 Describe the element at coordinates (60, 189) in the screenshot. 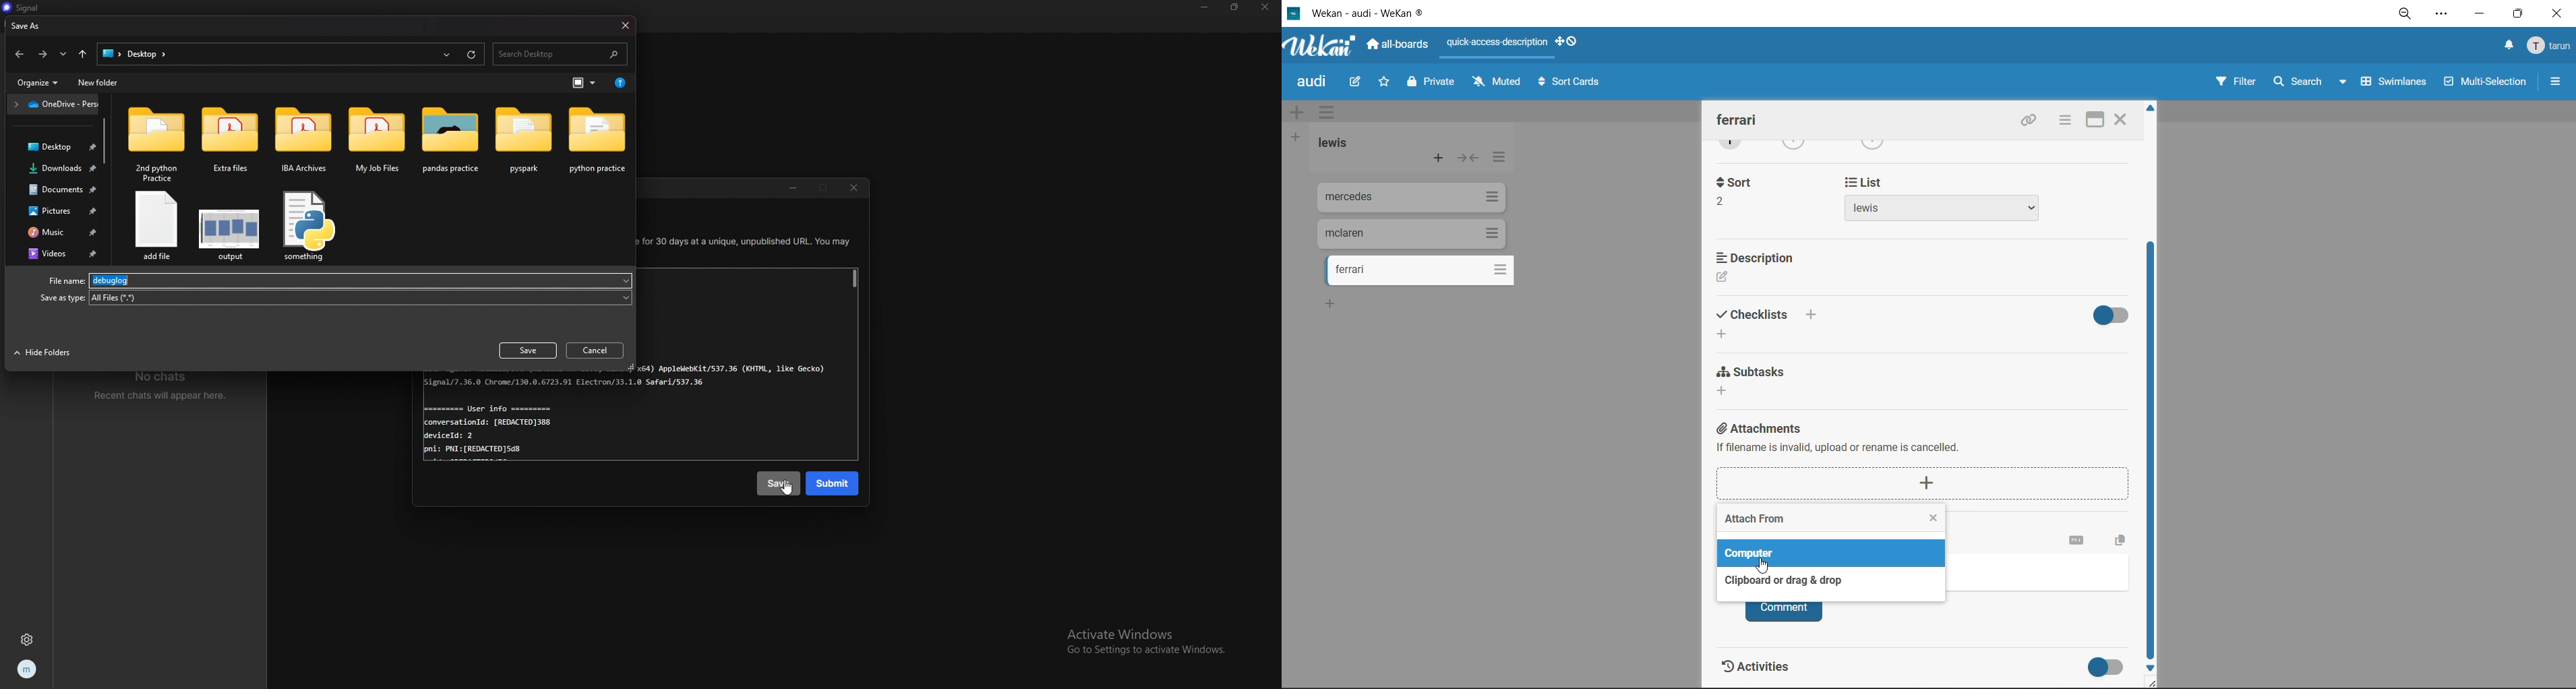

I see `documents` at that location.